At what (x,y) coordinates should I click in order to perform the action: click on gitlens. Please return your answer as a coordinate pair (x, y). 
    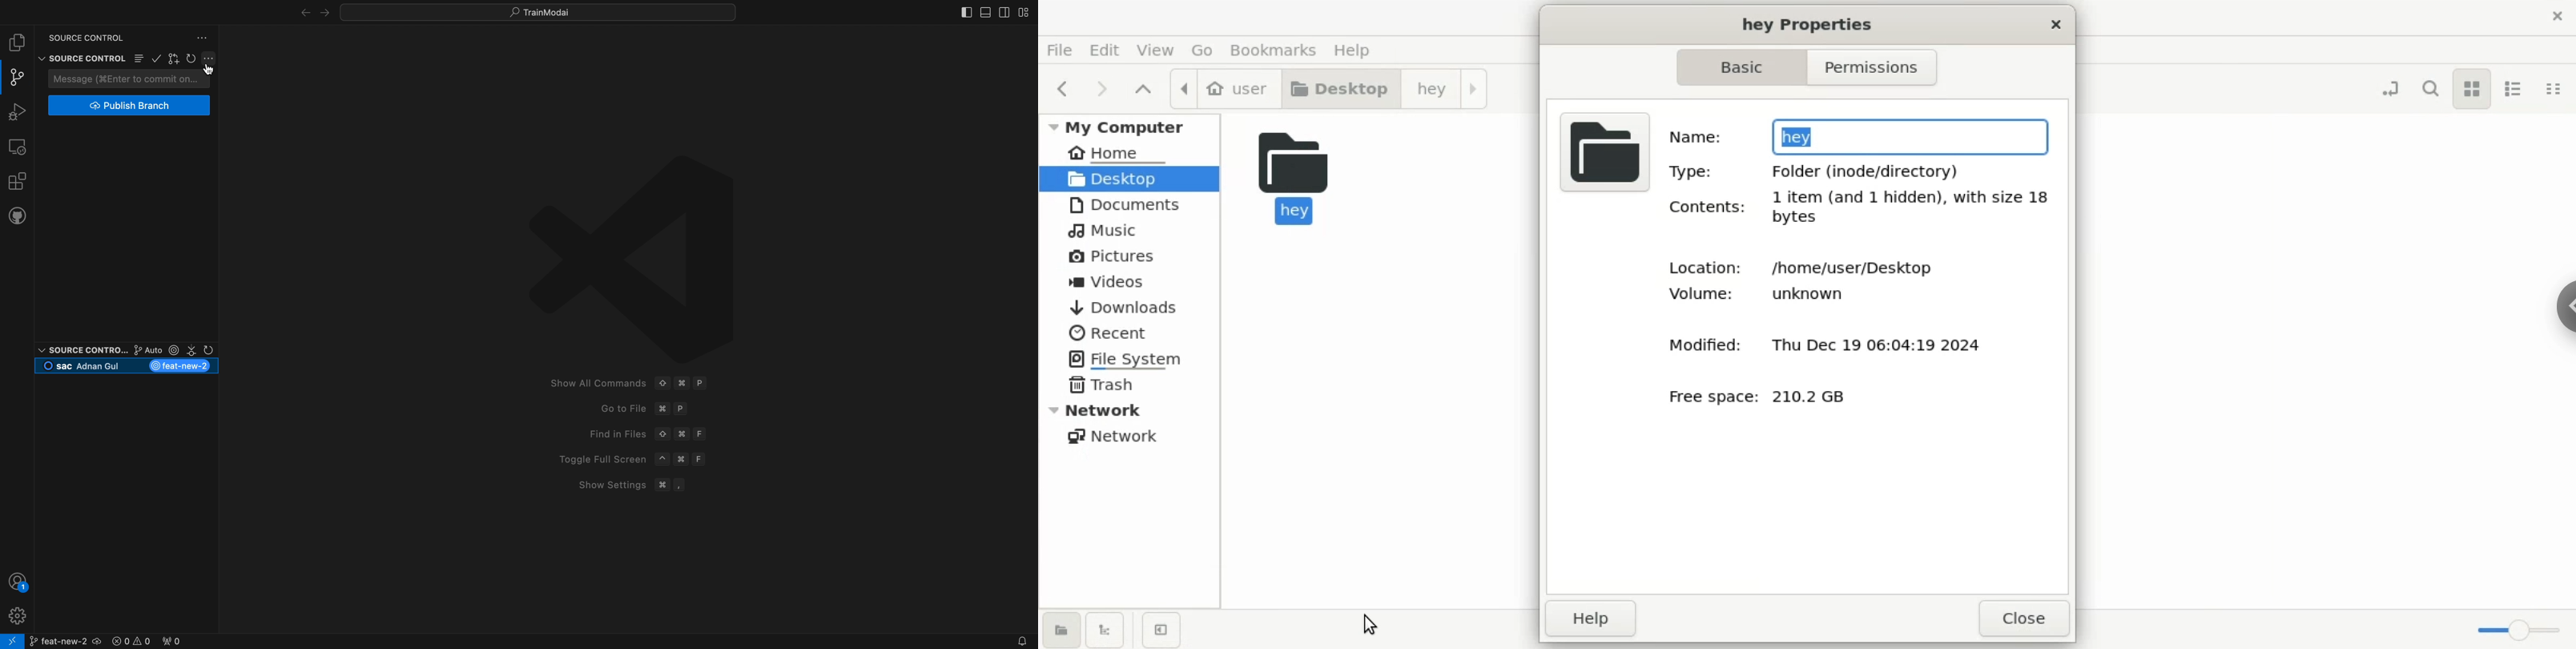
    Looking at the image, I should click on (175, 59).